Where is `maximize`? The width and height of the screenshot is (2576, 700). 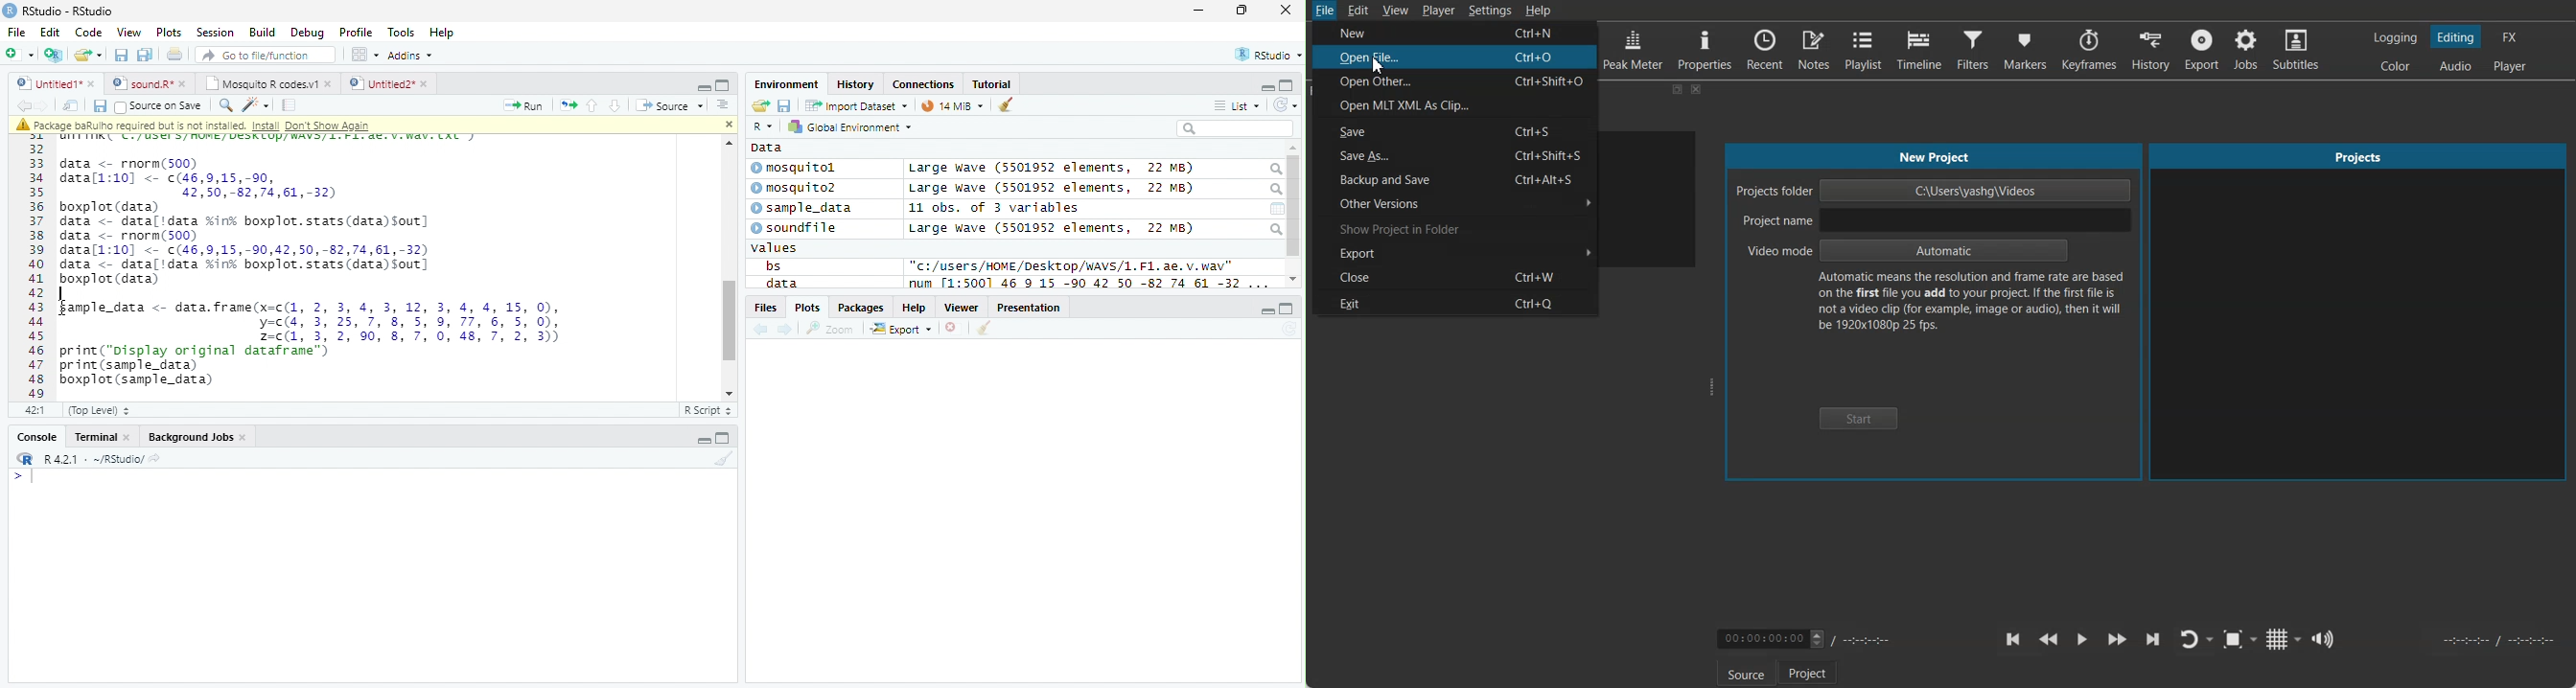
maximize is located at coordinates (1241, 10).